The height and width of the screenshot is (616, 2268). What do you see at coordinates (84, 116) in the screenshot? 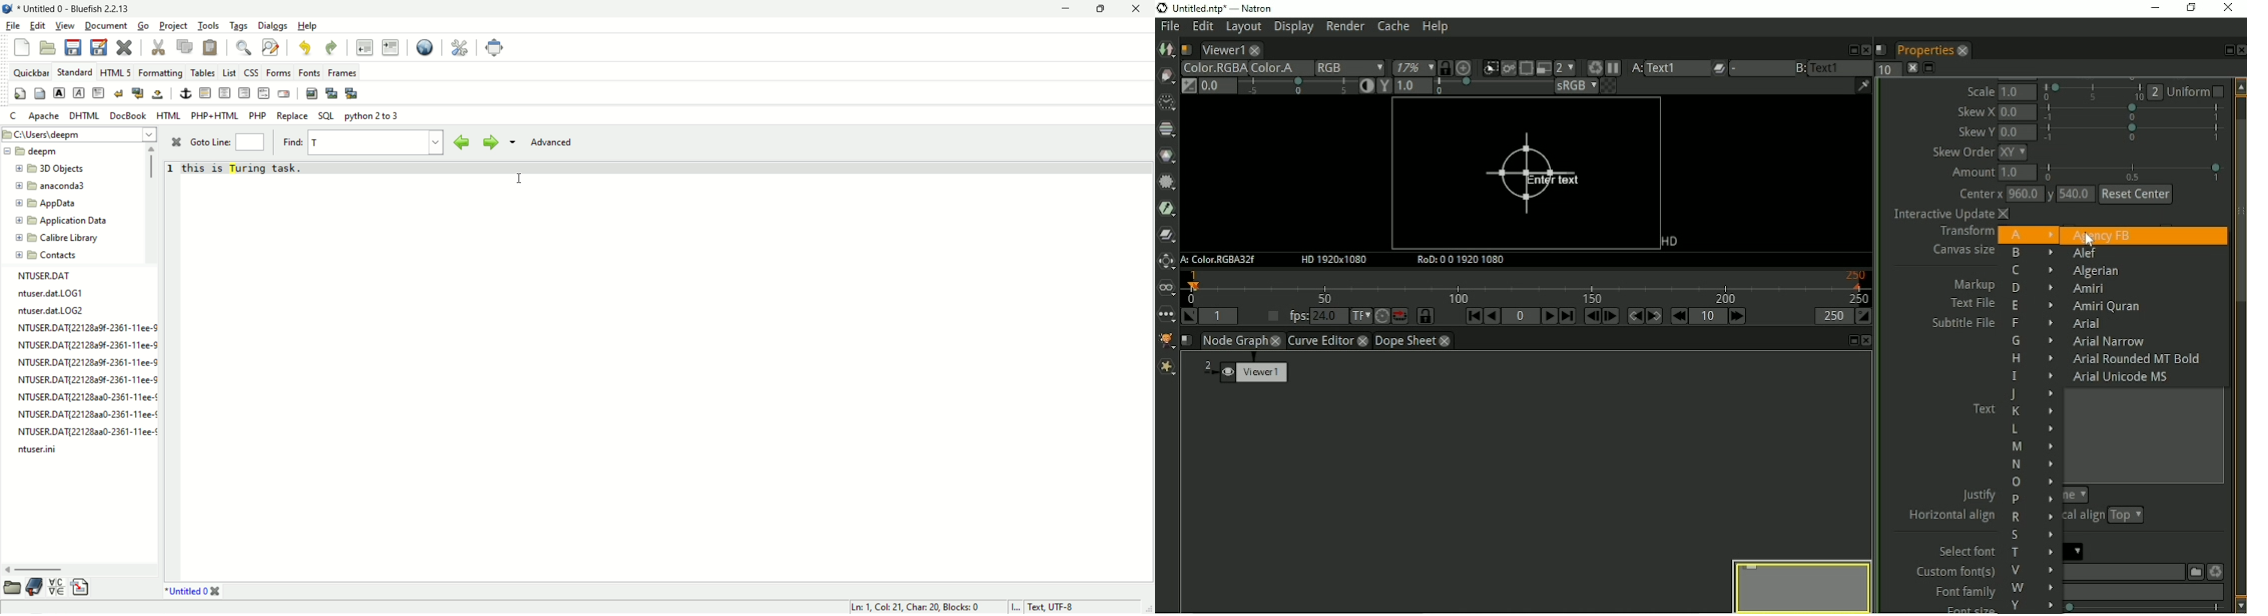
I see `DHTML` at bounding box center [84, 116].